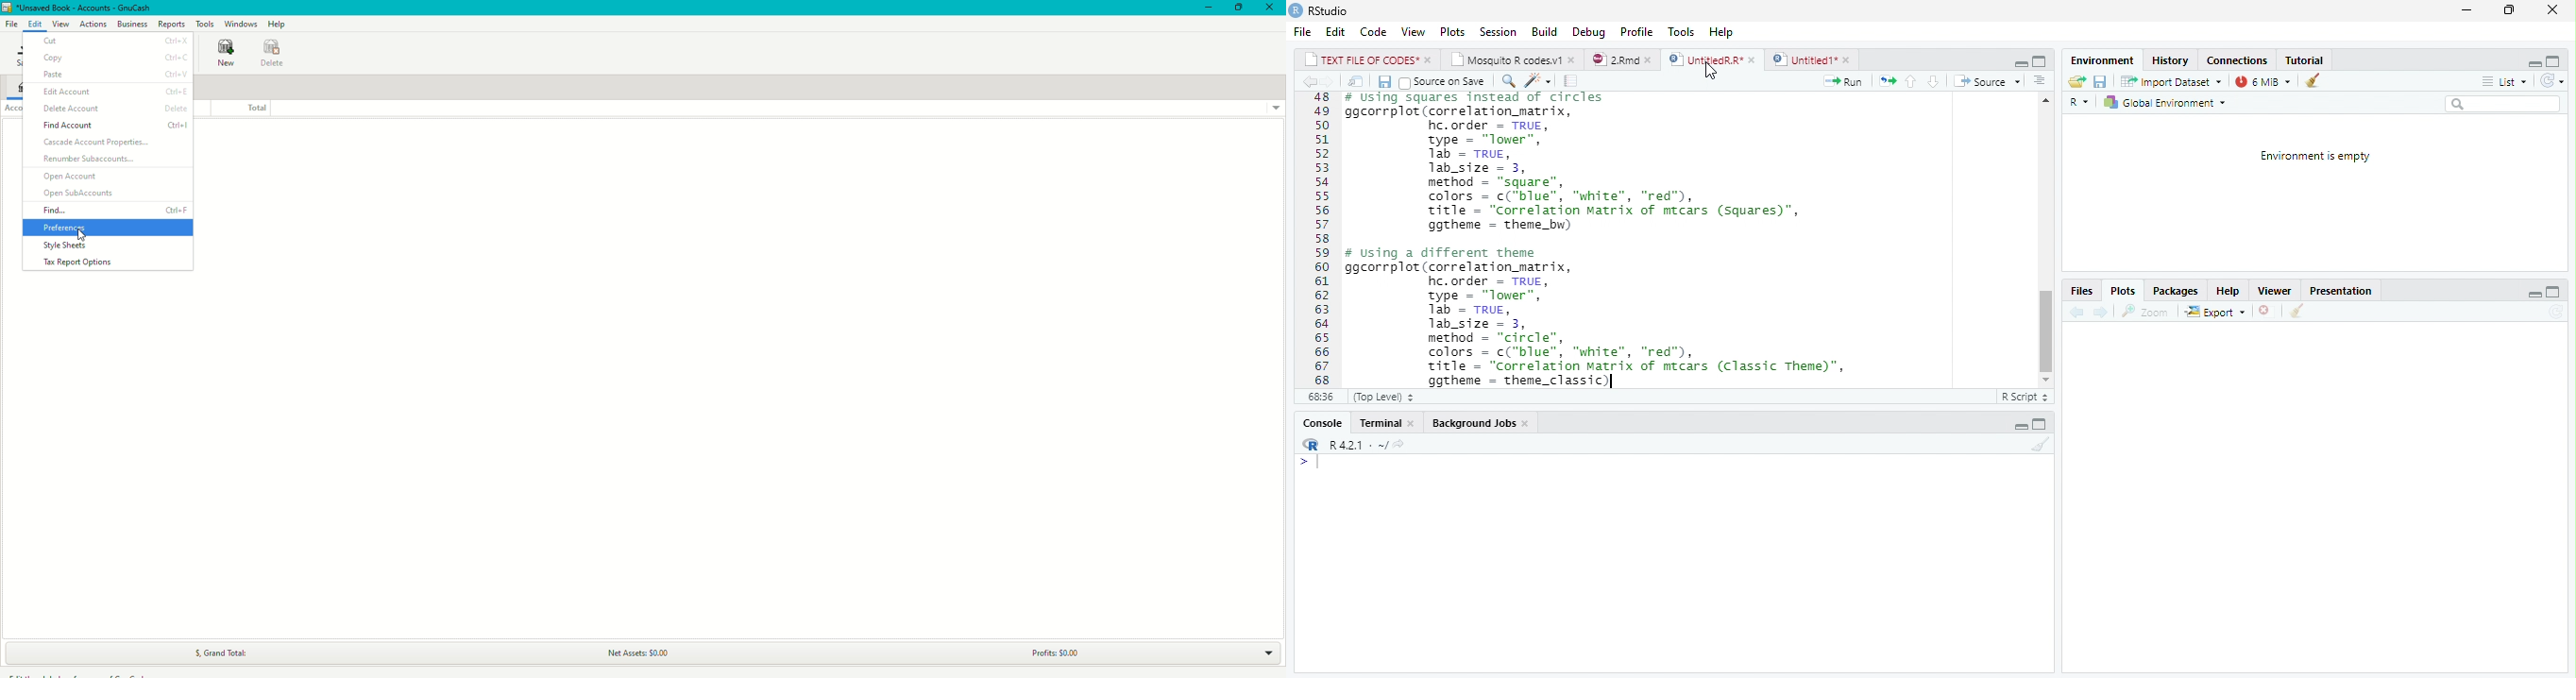 The height and width of the screenshot is (700, 2576). Describe the element at coordinates (1992, 82) in the screenshot. I see `Source ` at that location.